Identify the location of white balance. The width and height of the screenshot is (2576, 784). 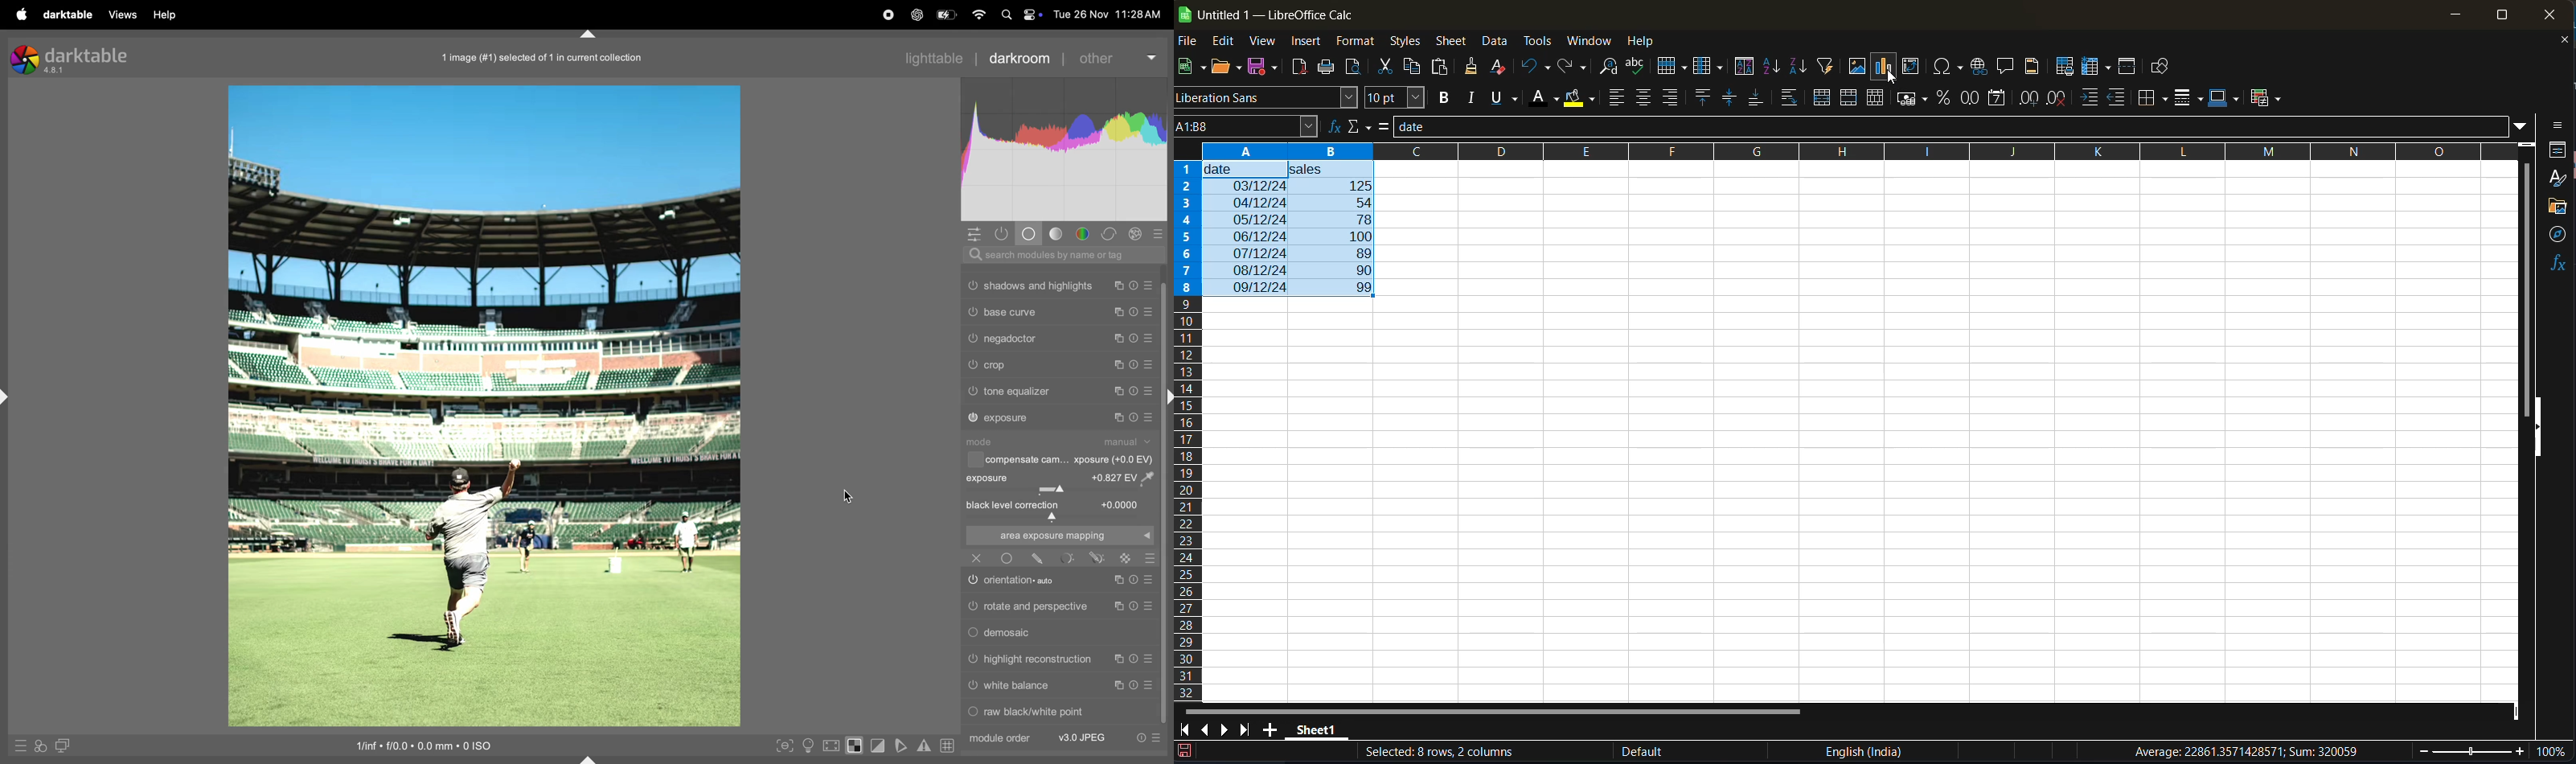
(1017, 685).